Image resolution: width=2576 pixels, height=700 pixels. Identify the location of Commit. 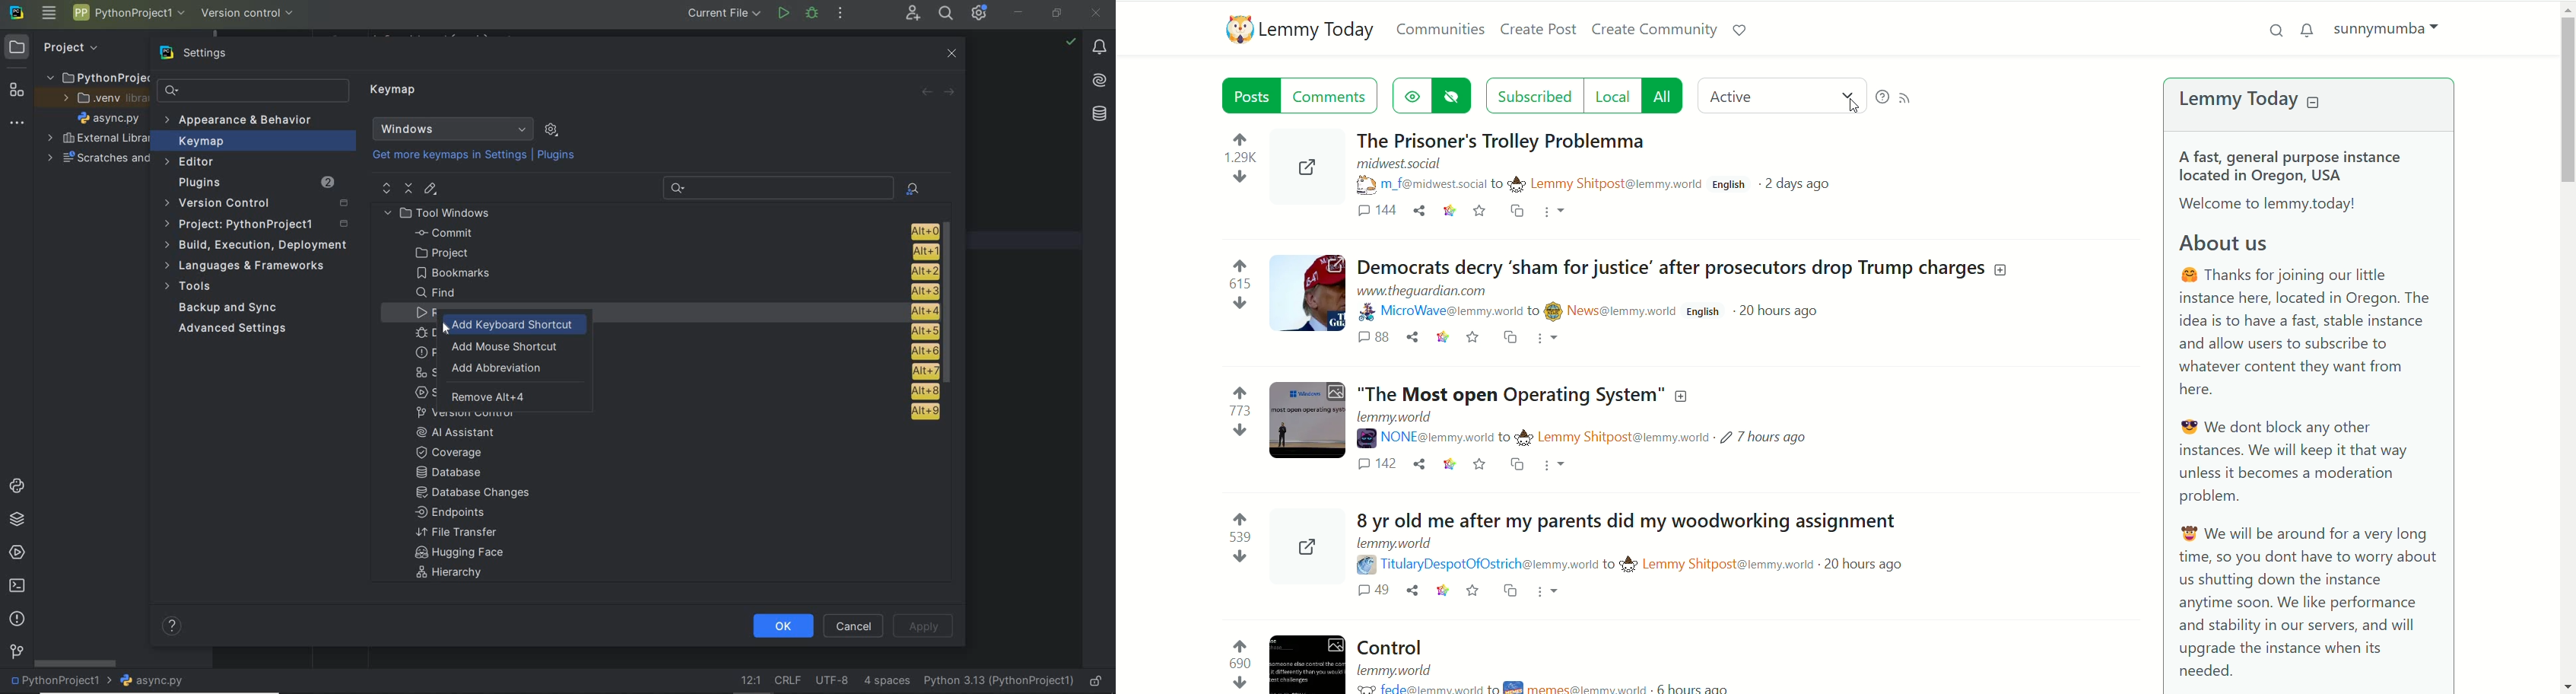
(674, 233).